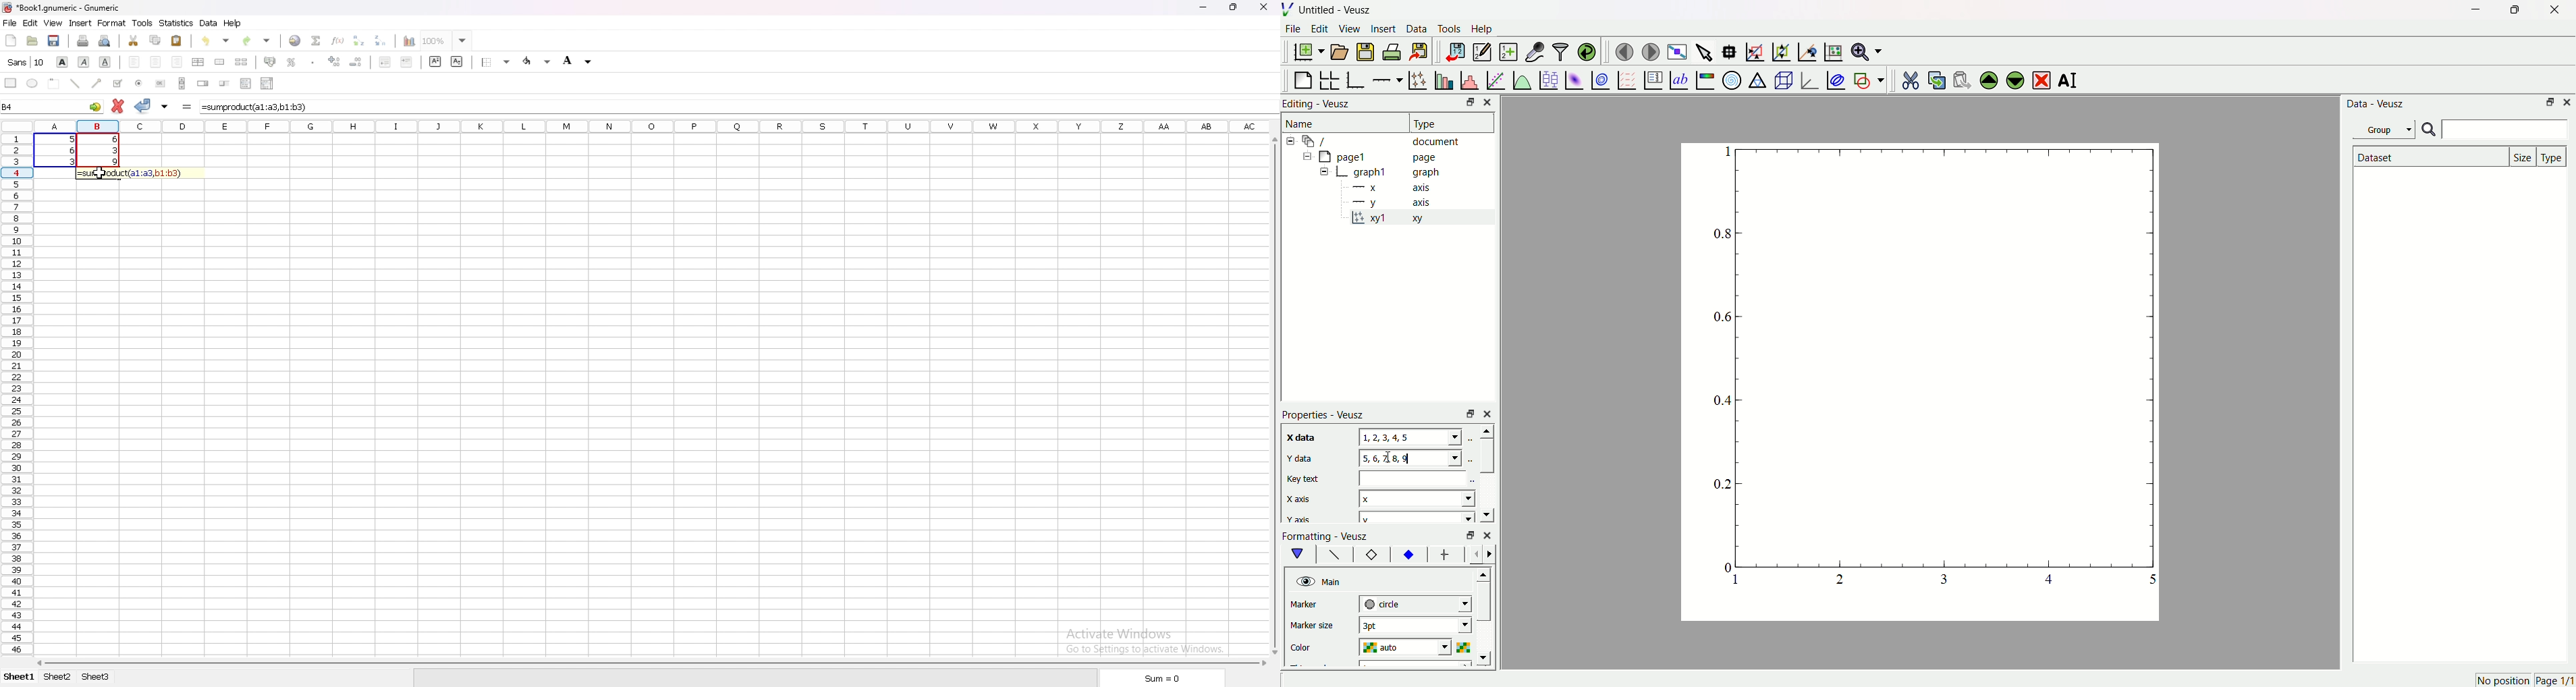 This screenshot has width=2576, height=700. What do you see at coordinates (1963, 78) in the screenshot?
I see `paste the widgets` at bounding box center [1963, 78].